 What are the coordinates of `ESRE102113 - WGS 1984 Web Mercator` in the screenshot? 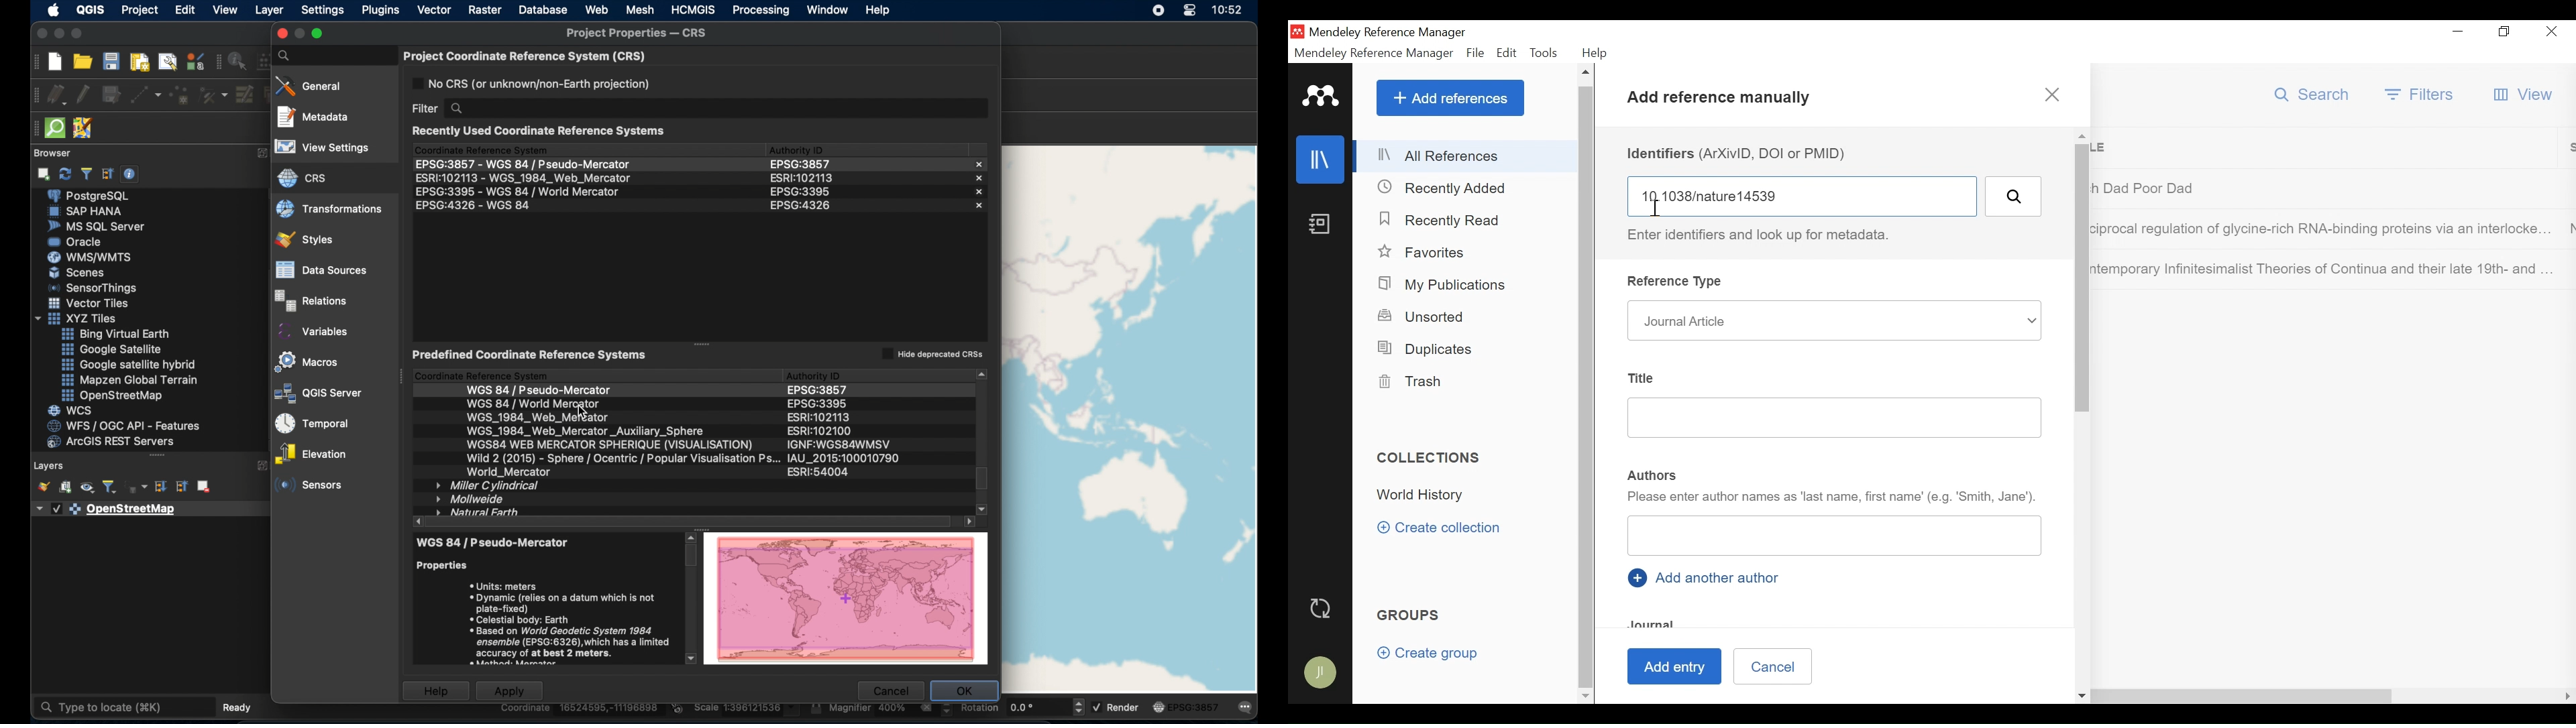 It's located at (523, 176).